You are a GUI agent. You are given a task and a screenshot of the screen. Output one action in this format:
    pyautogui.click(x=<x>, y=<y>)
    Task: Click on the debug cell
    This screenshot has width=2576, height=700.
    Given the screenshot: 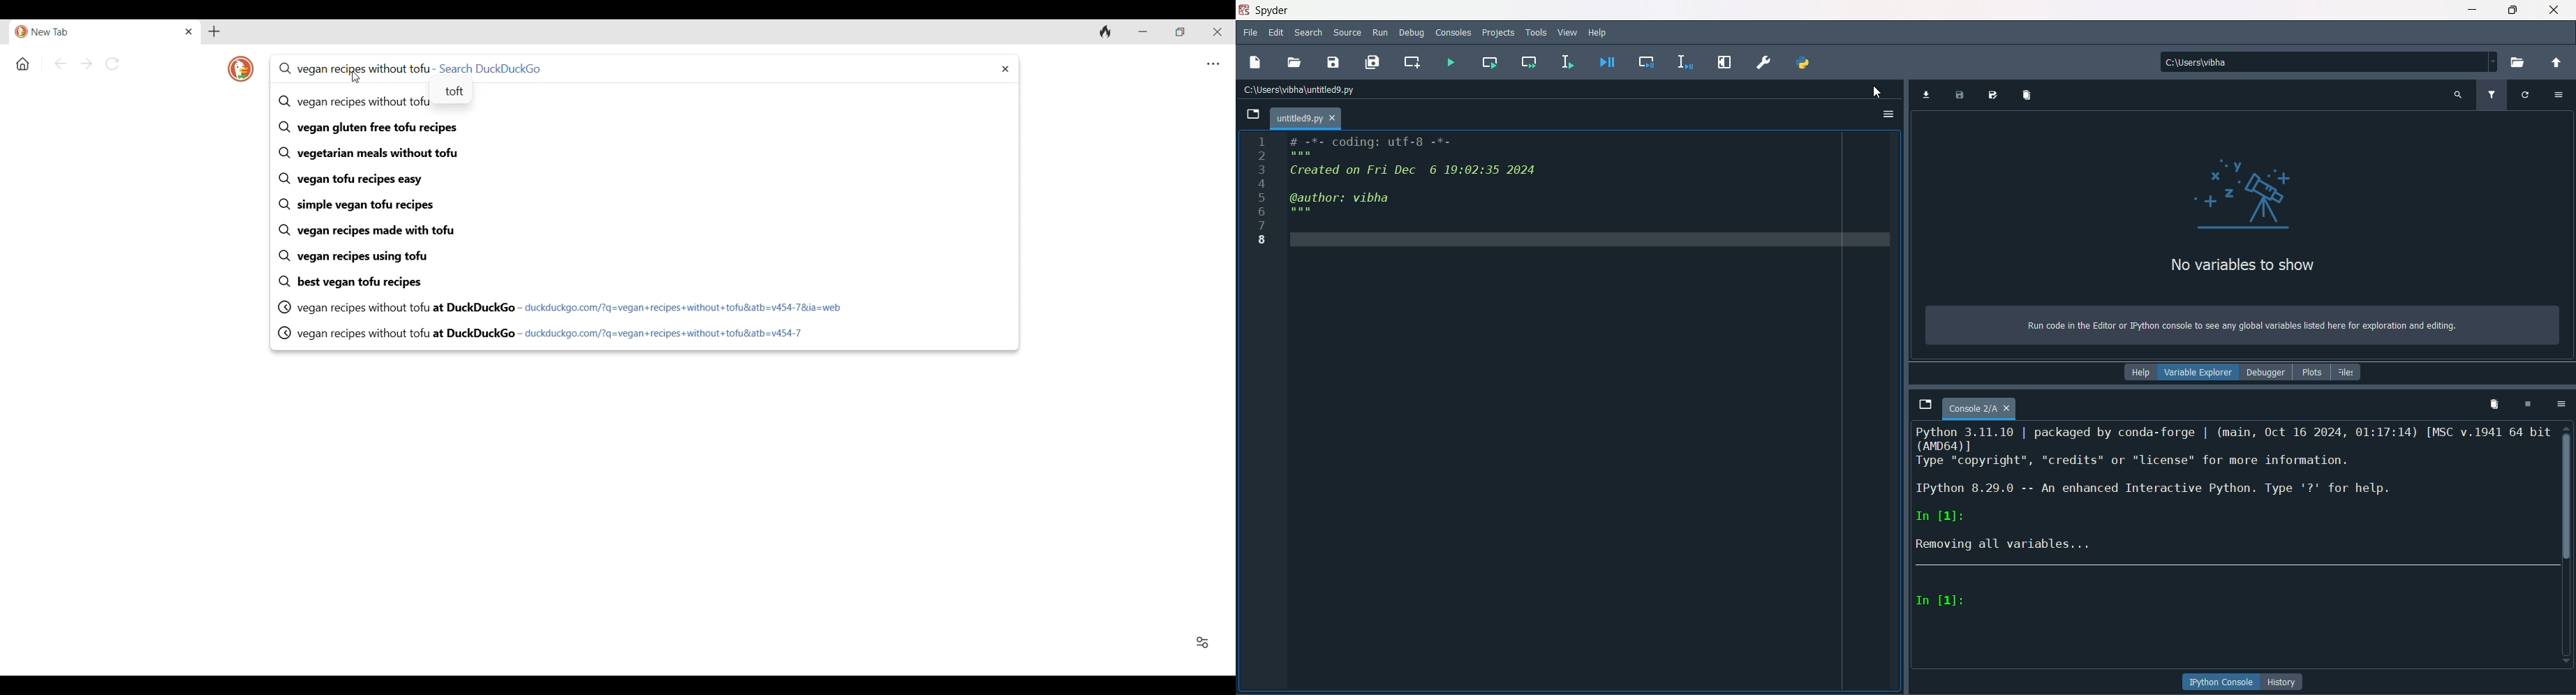 What is the action you would take?
    pyautogui.click(x=1648, y=62)
    